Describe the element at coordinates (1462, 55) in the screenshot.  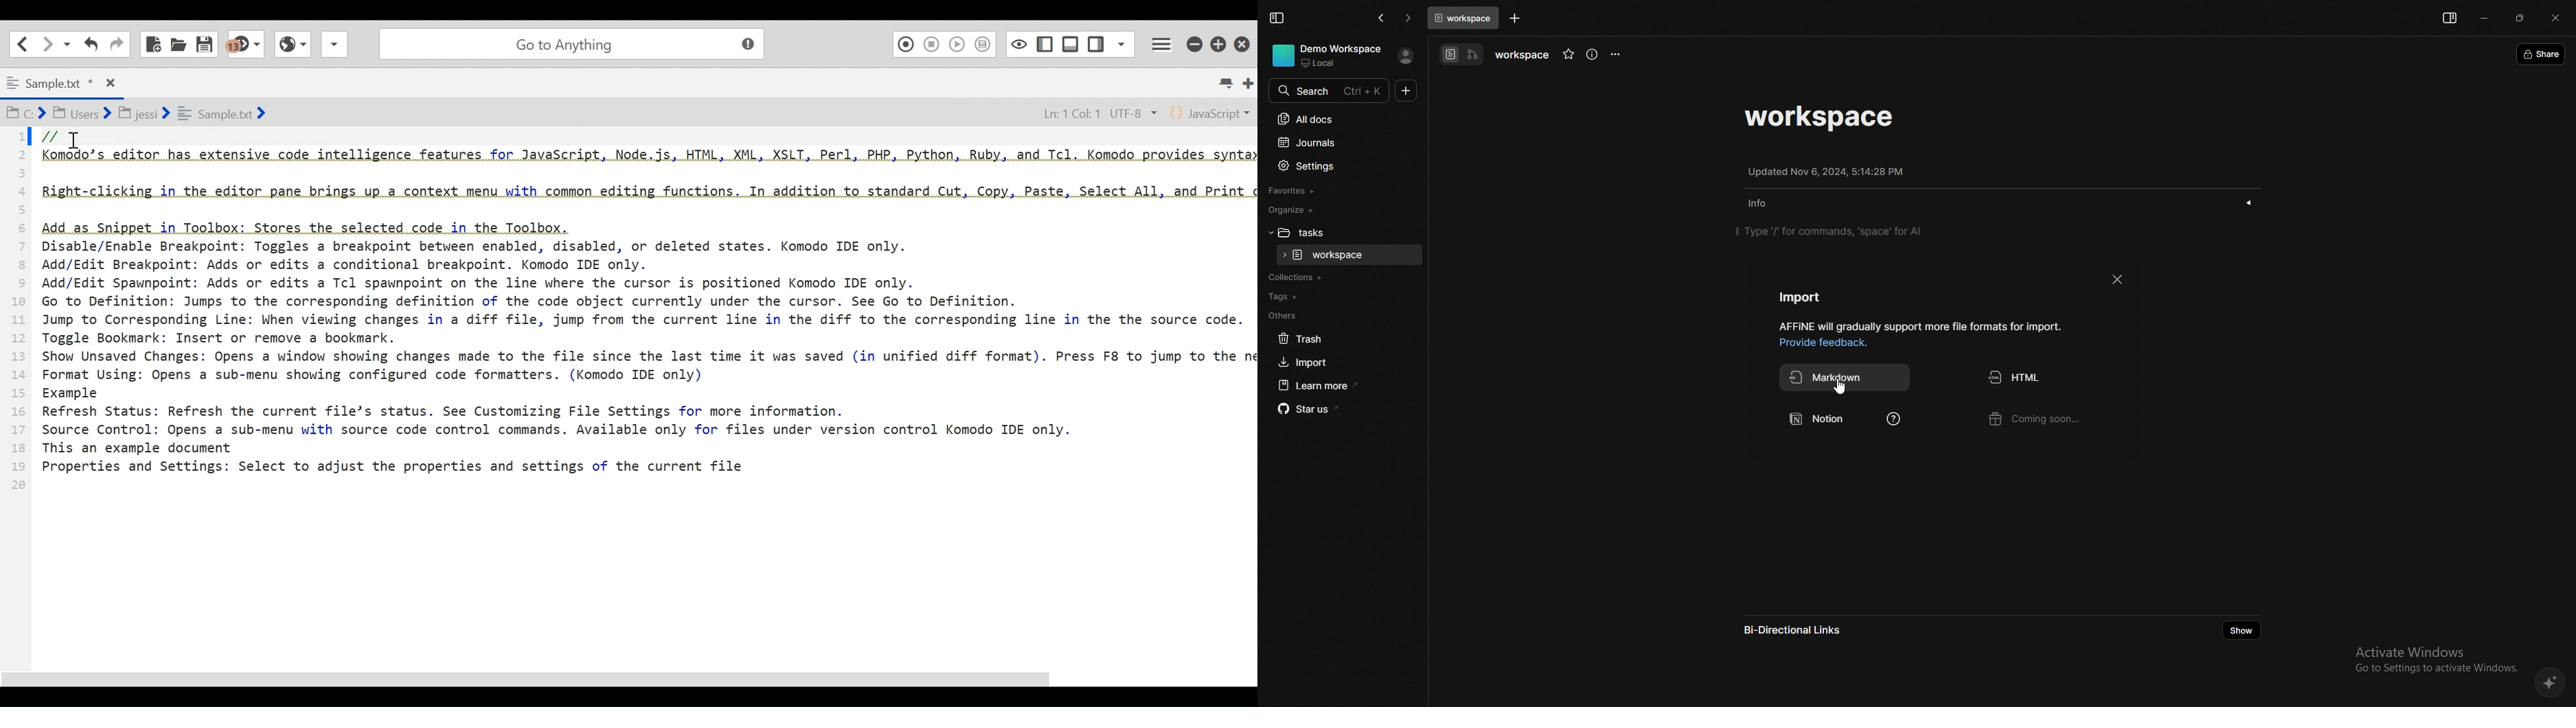
I see `switch` at that location.